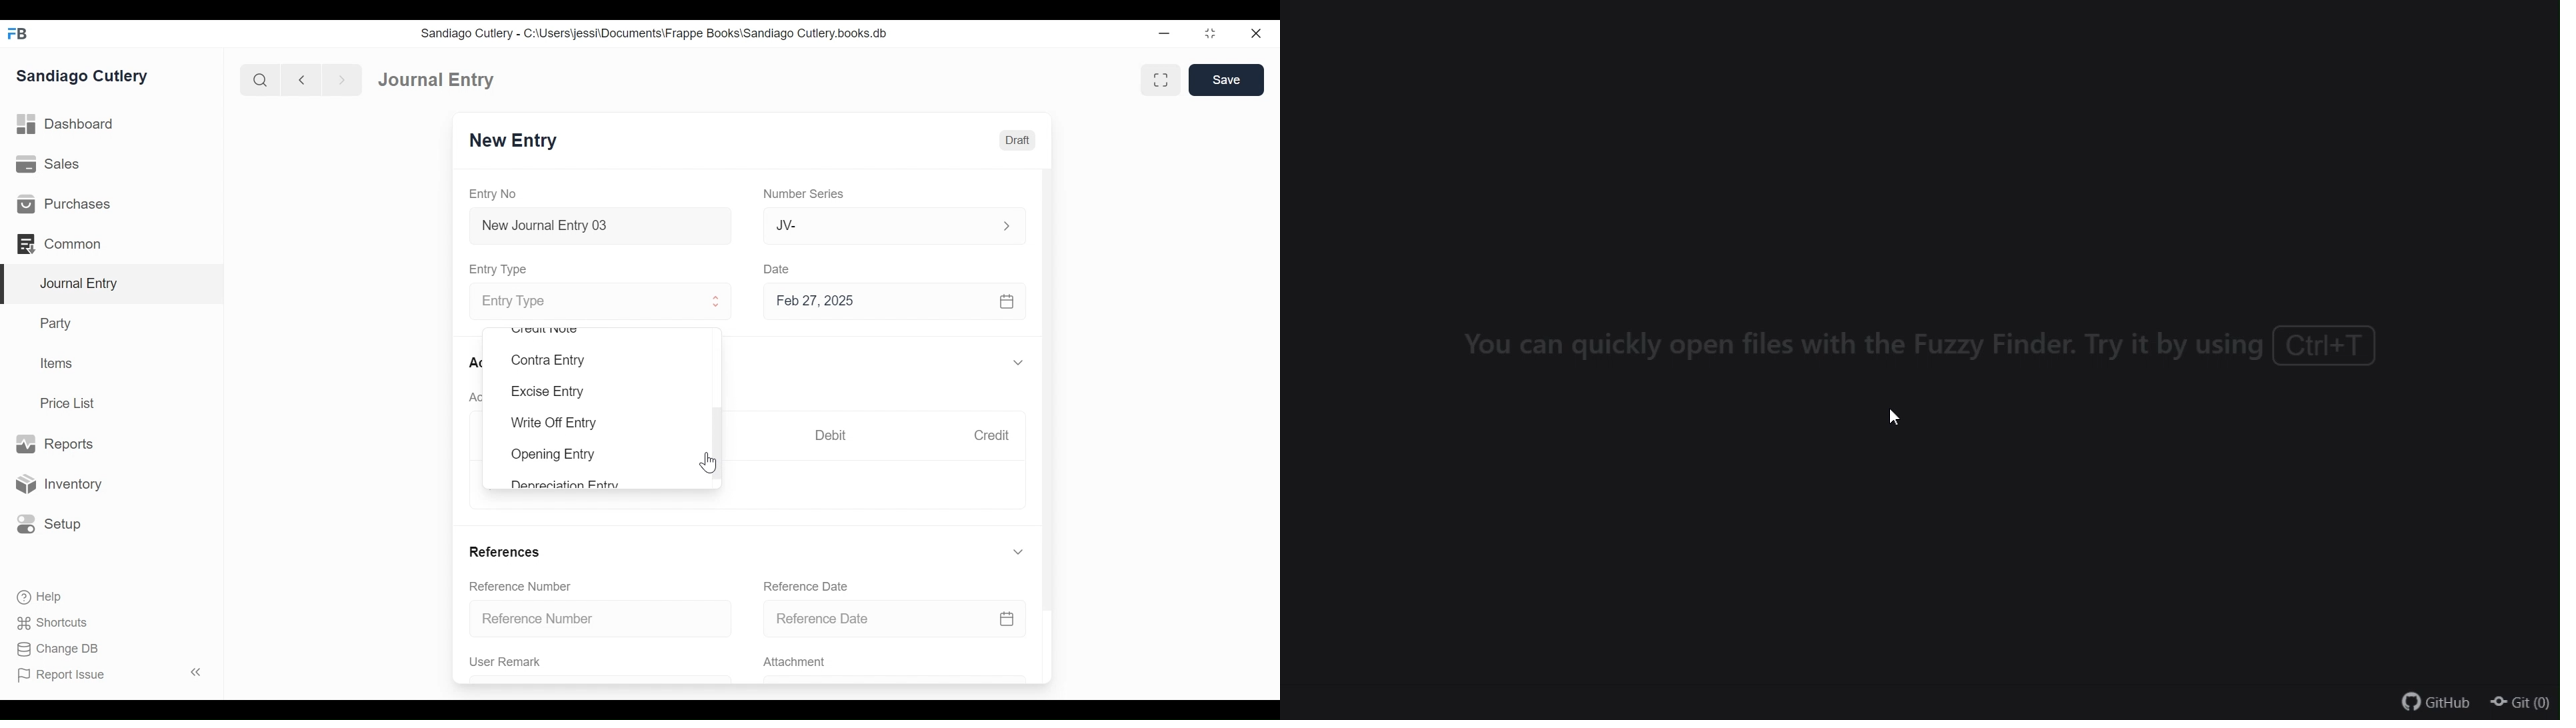  Describe the element at coordinates (597, 621) in the screenshot. I see `Reference Number` at that location.